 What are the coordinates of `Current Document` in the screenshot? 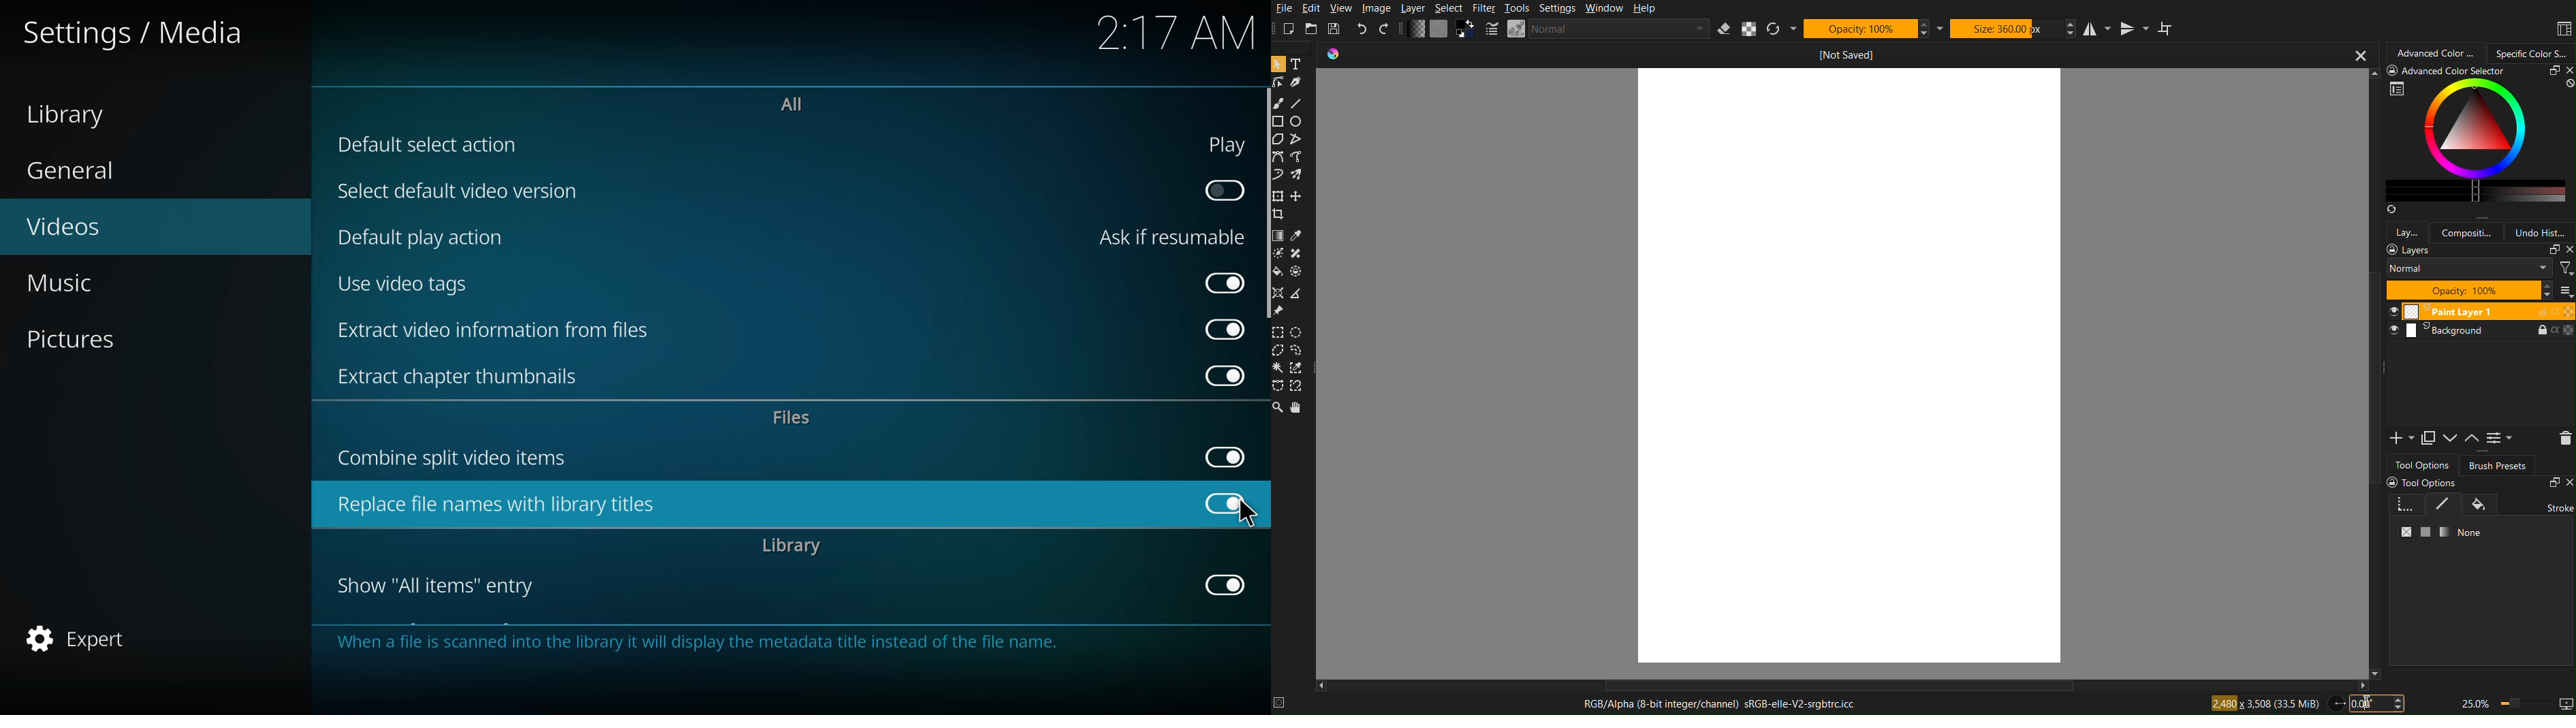 It's located at (1827, 56).